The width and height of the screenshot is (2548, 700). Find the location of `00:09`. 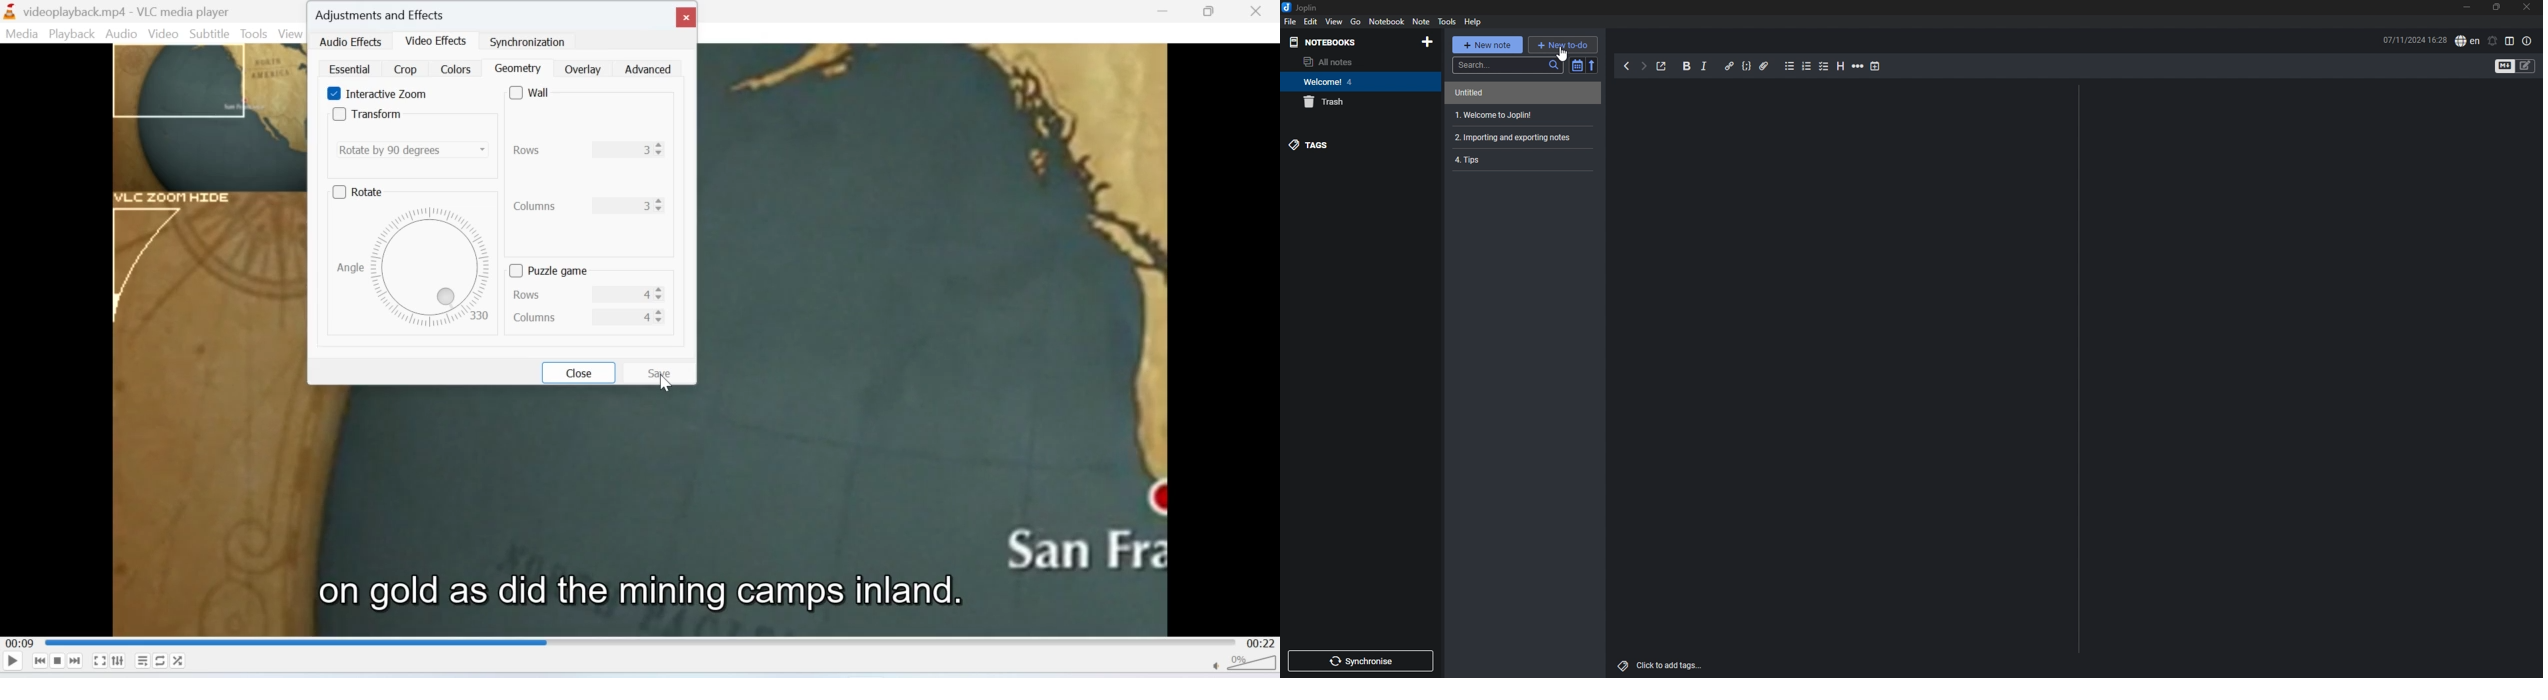

00:09 is located at coordinates (18, 644).